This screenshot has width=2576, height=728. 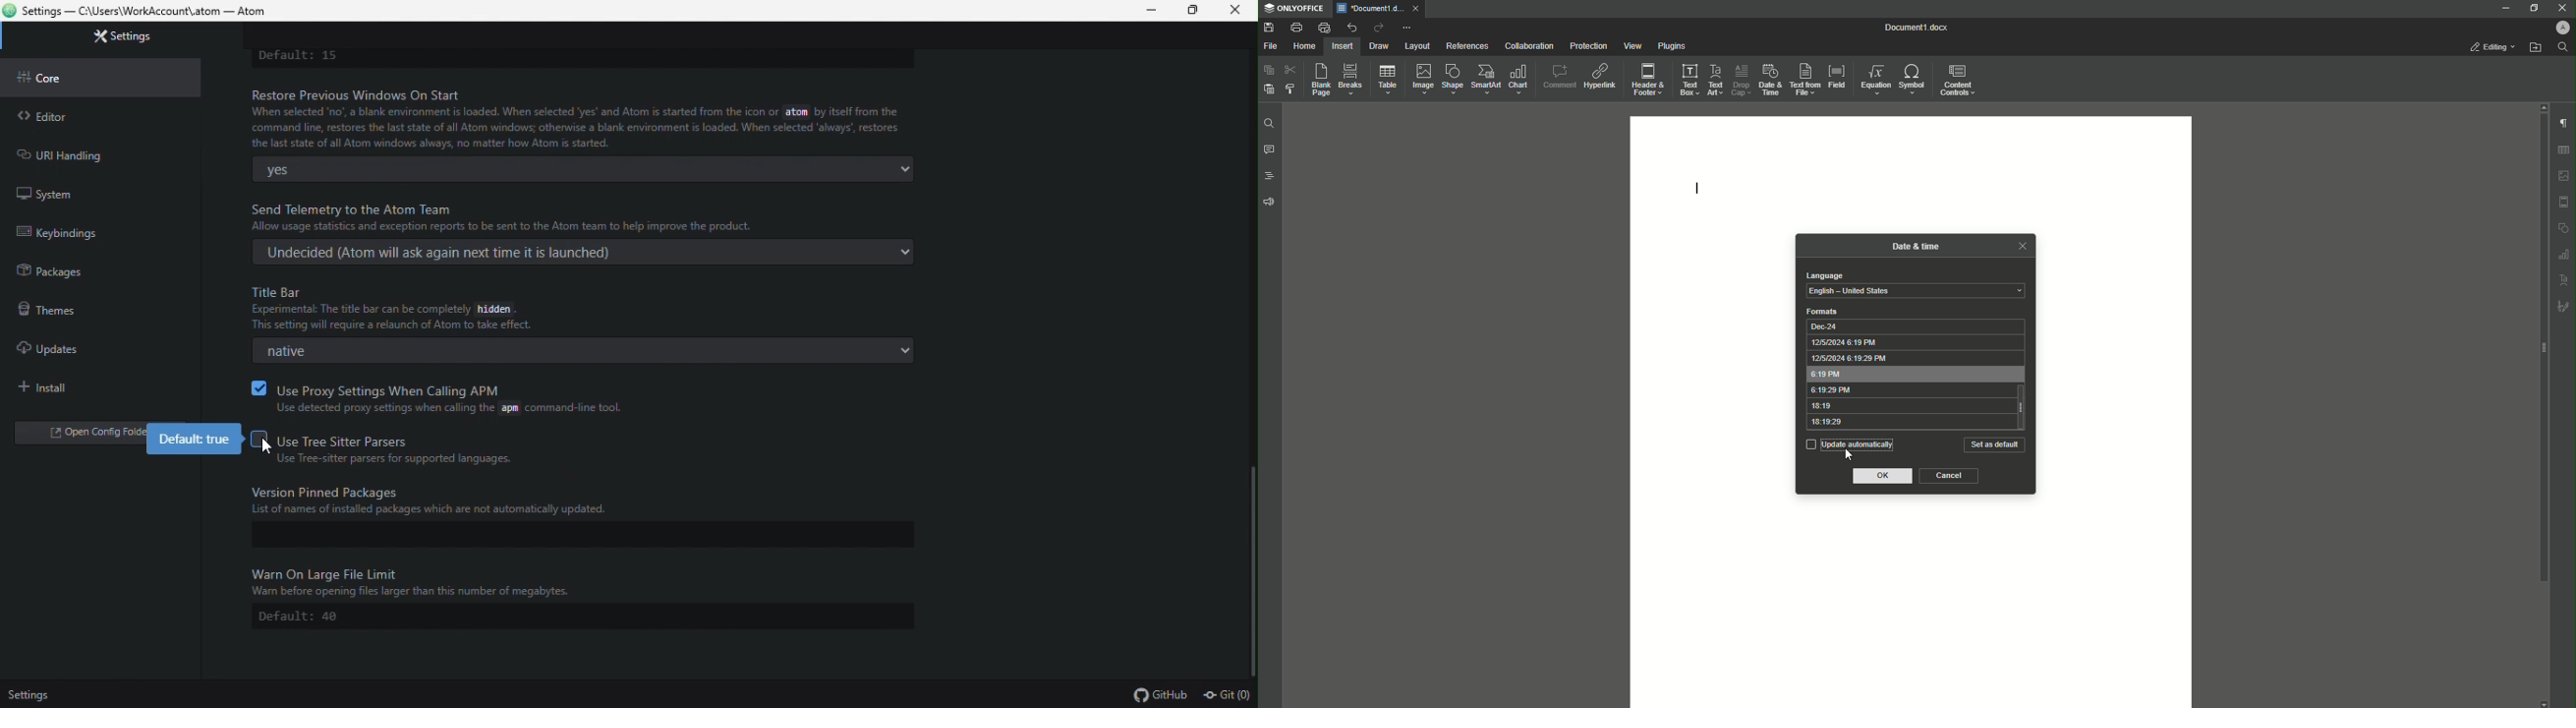 What do you see at coordinates (1317, 80) in the screenshot?
I see `Blank Page` at bounding box center [1317, 80].